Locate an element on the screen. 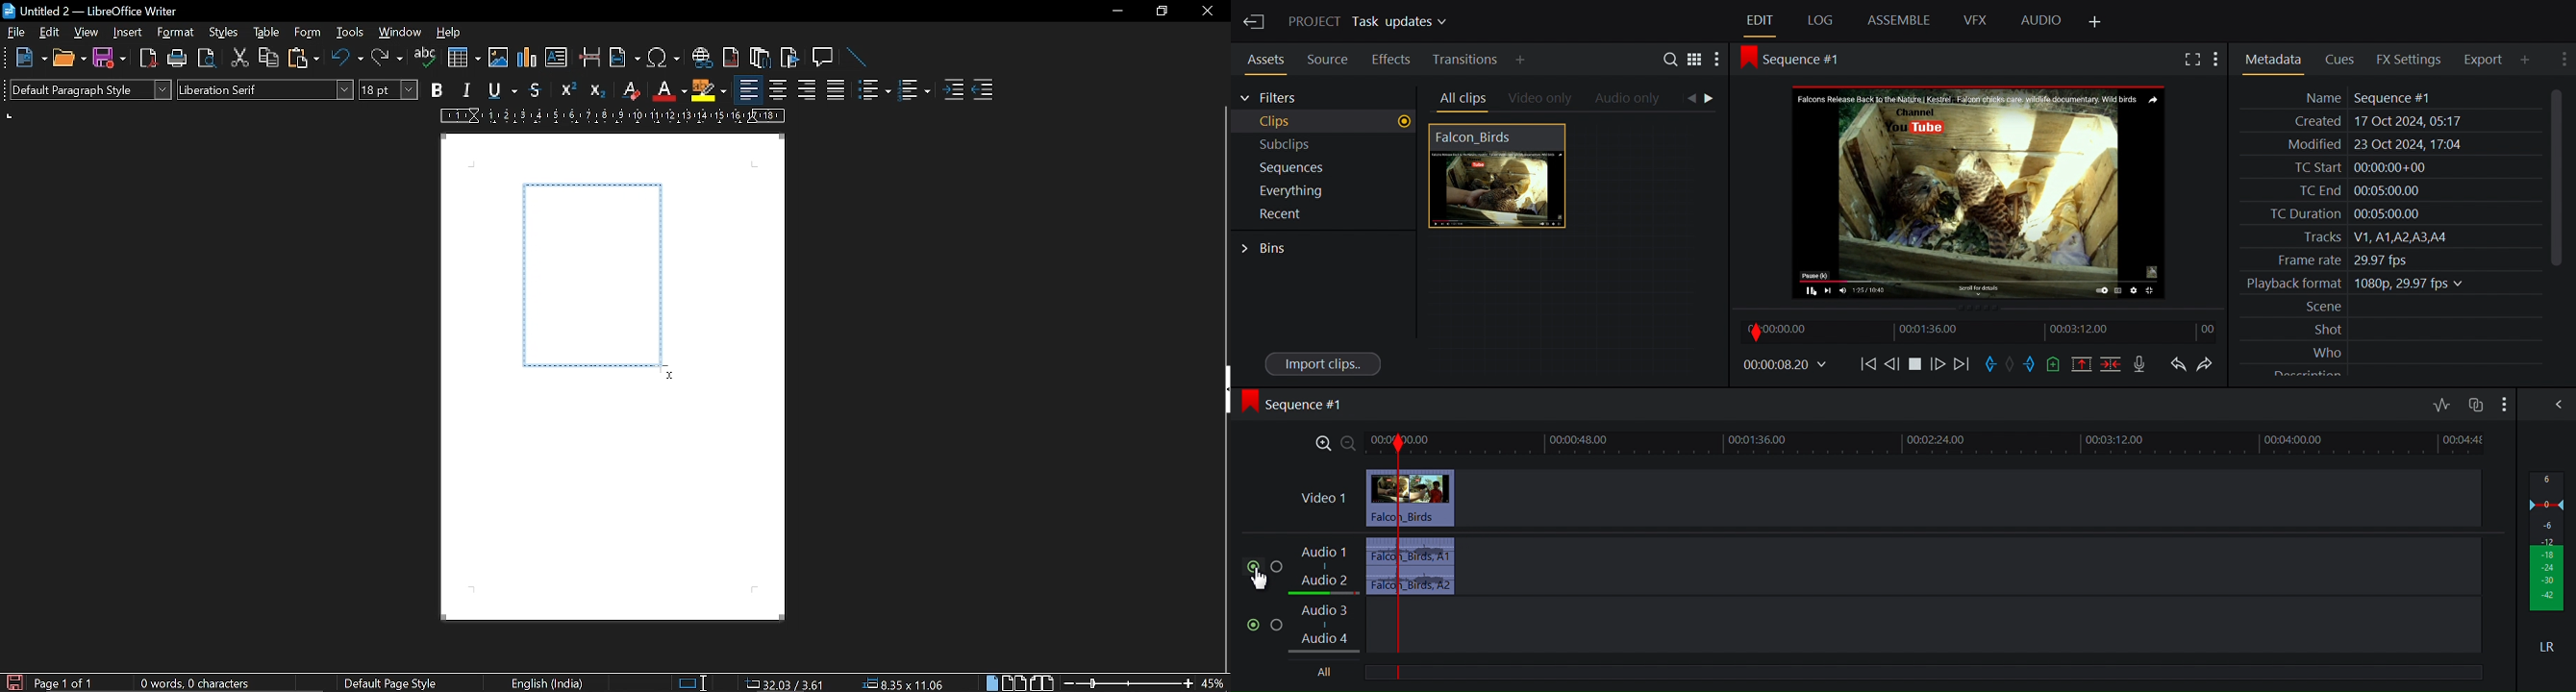 Image resolution: width=2576 pixels, height=700 pixels. Modified is located at coordinates (2388, 146).